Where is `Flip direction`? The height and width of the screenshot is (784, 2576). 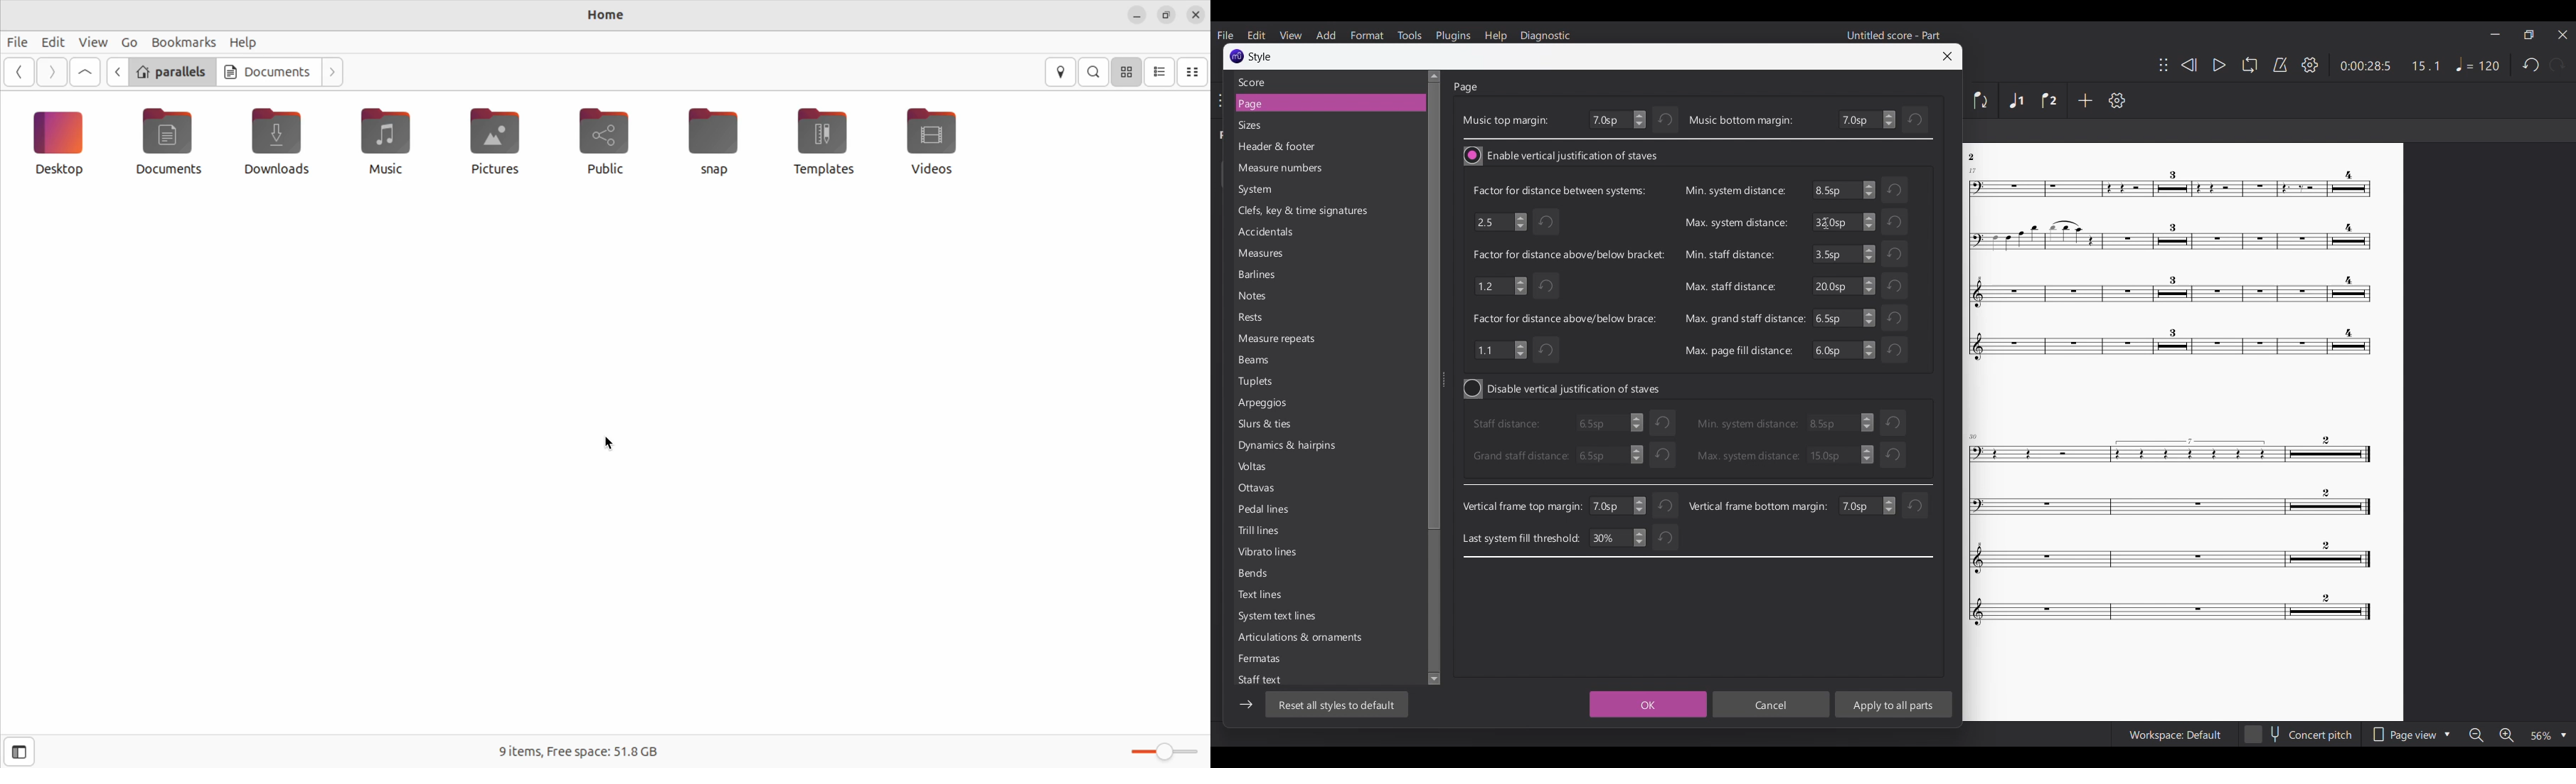
Flip direction is located at coordinates (1981, 100).